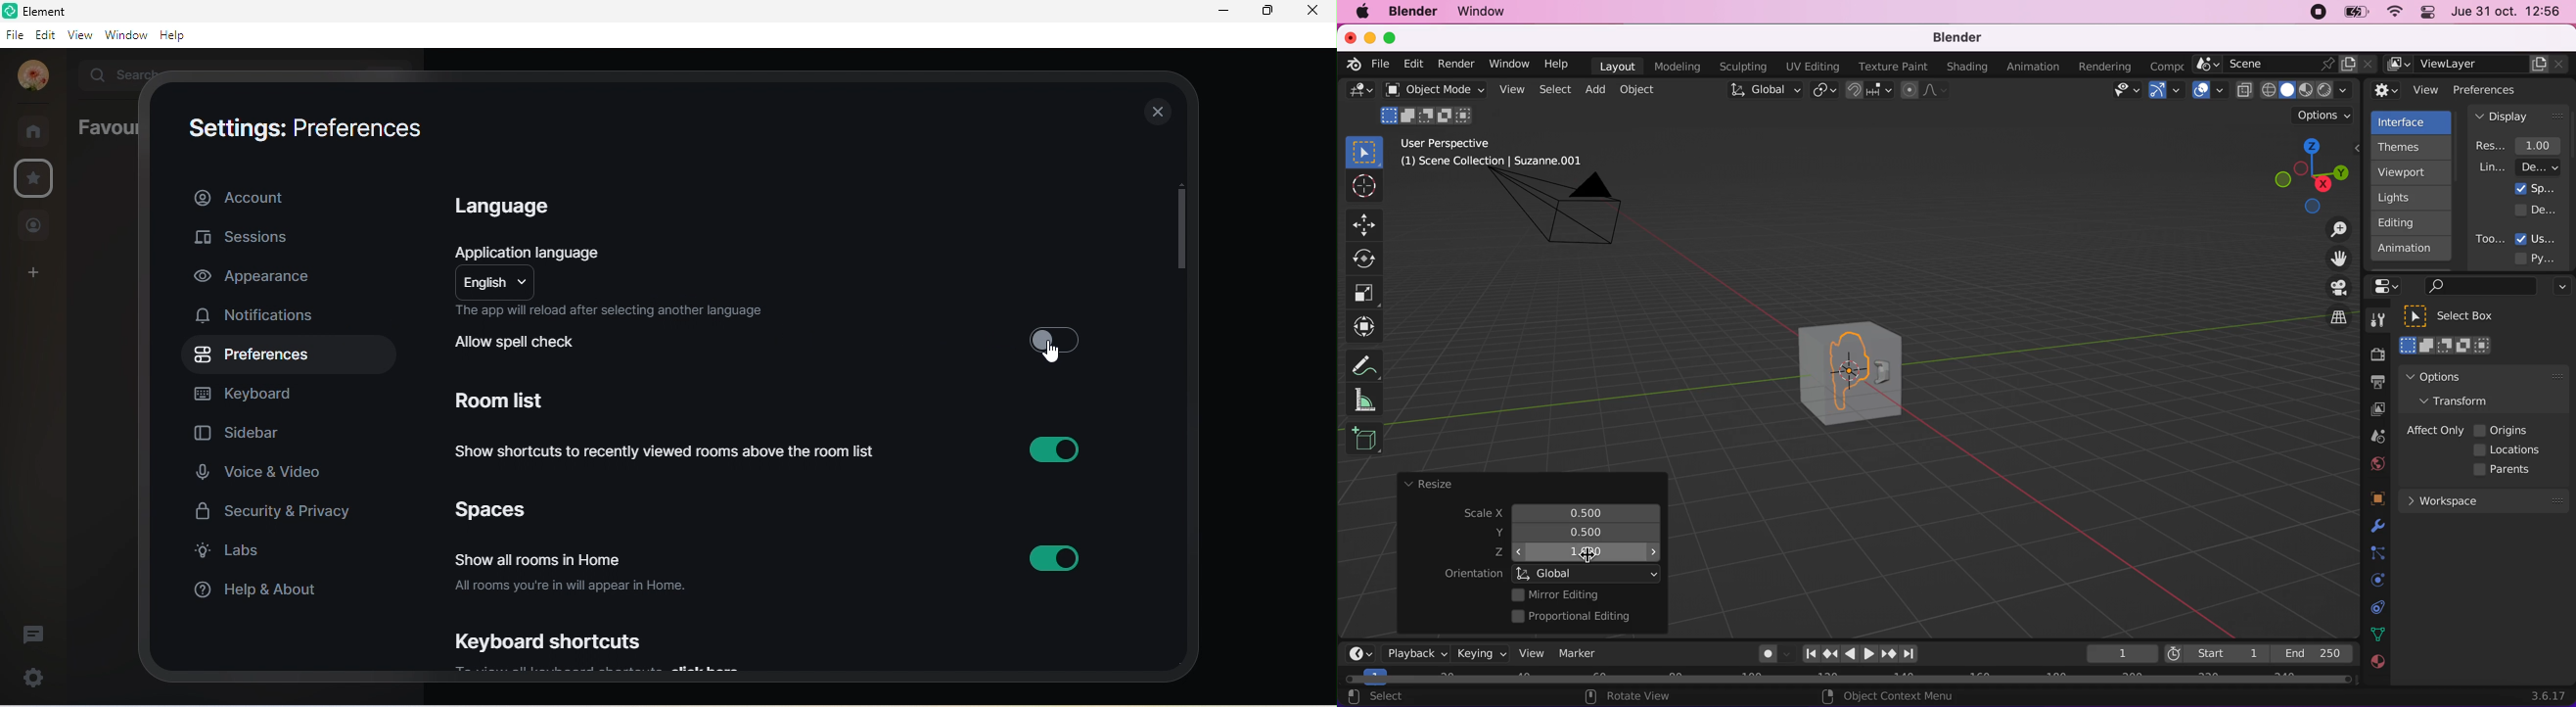 This screenshot has width=2576, height=728. I want to click on disable option, so click(1051, 344).